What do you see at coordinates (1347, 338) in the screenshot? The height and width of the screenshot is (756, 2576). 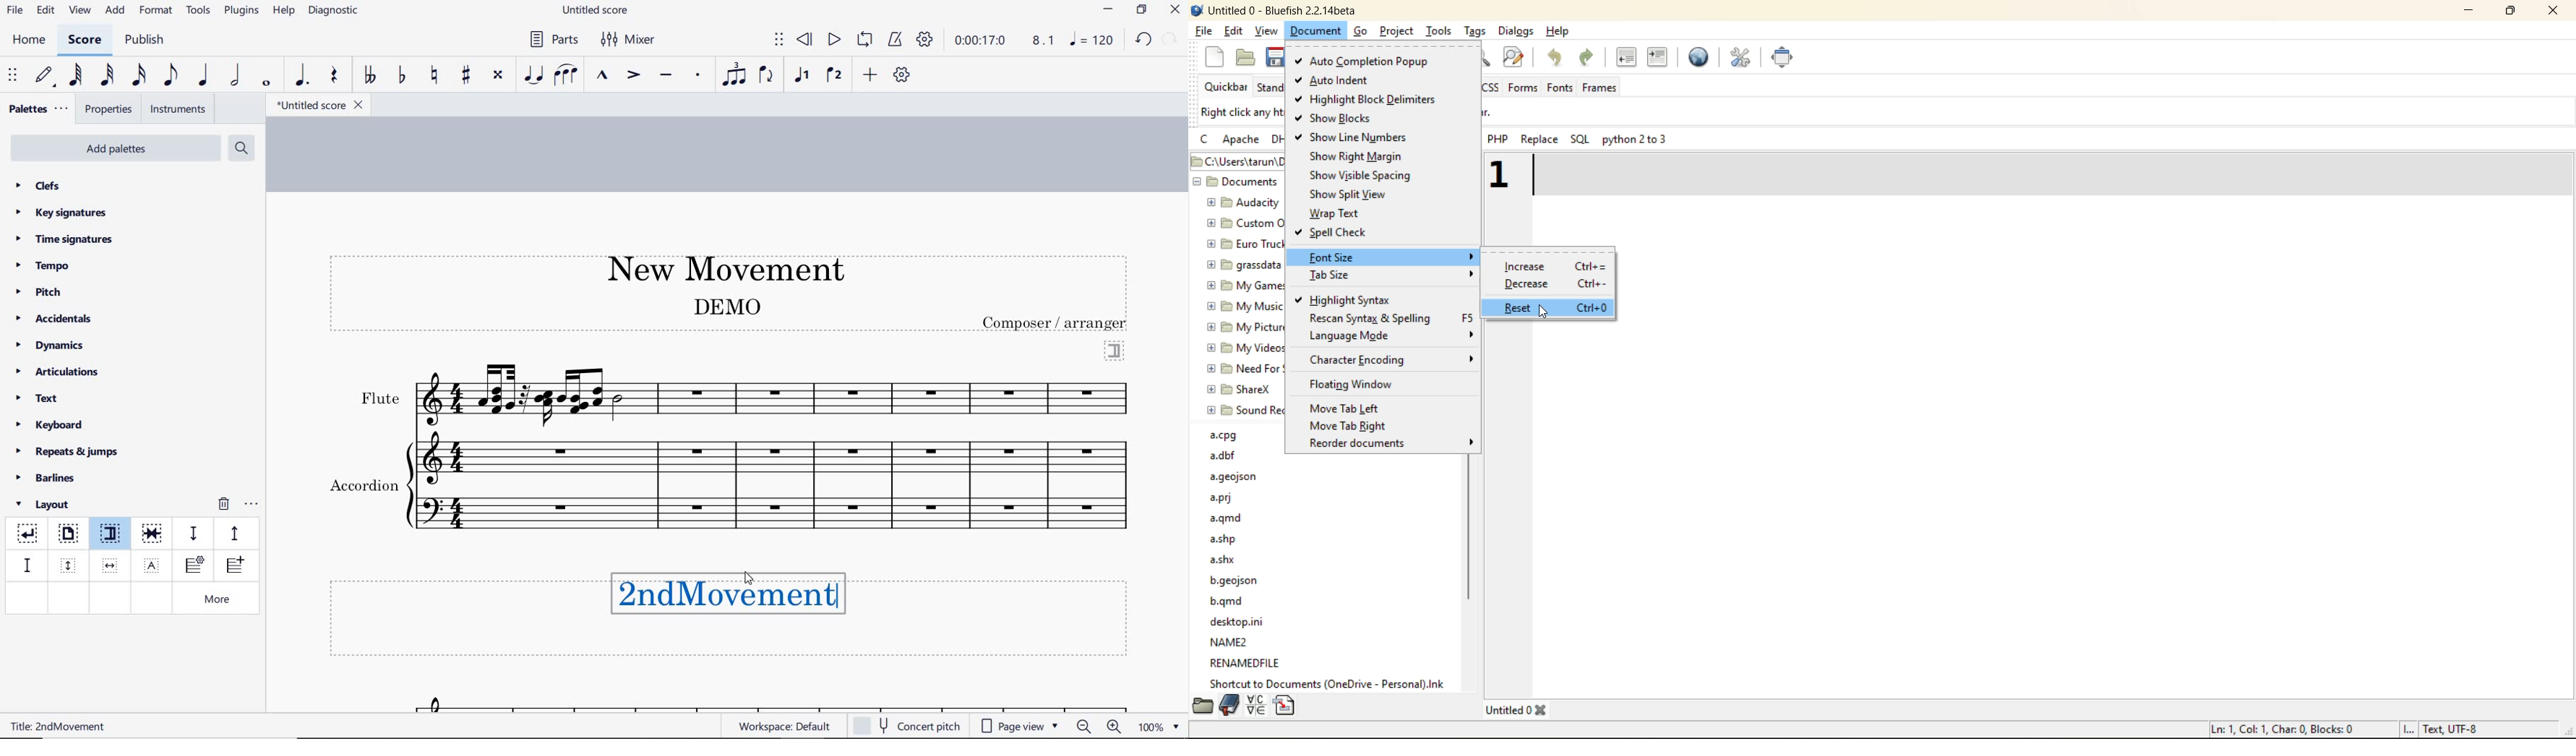 I see `language mode` at bounding box center [1347, 338].